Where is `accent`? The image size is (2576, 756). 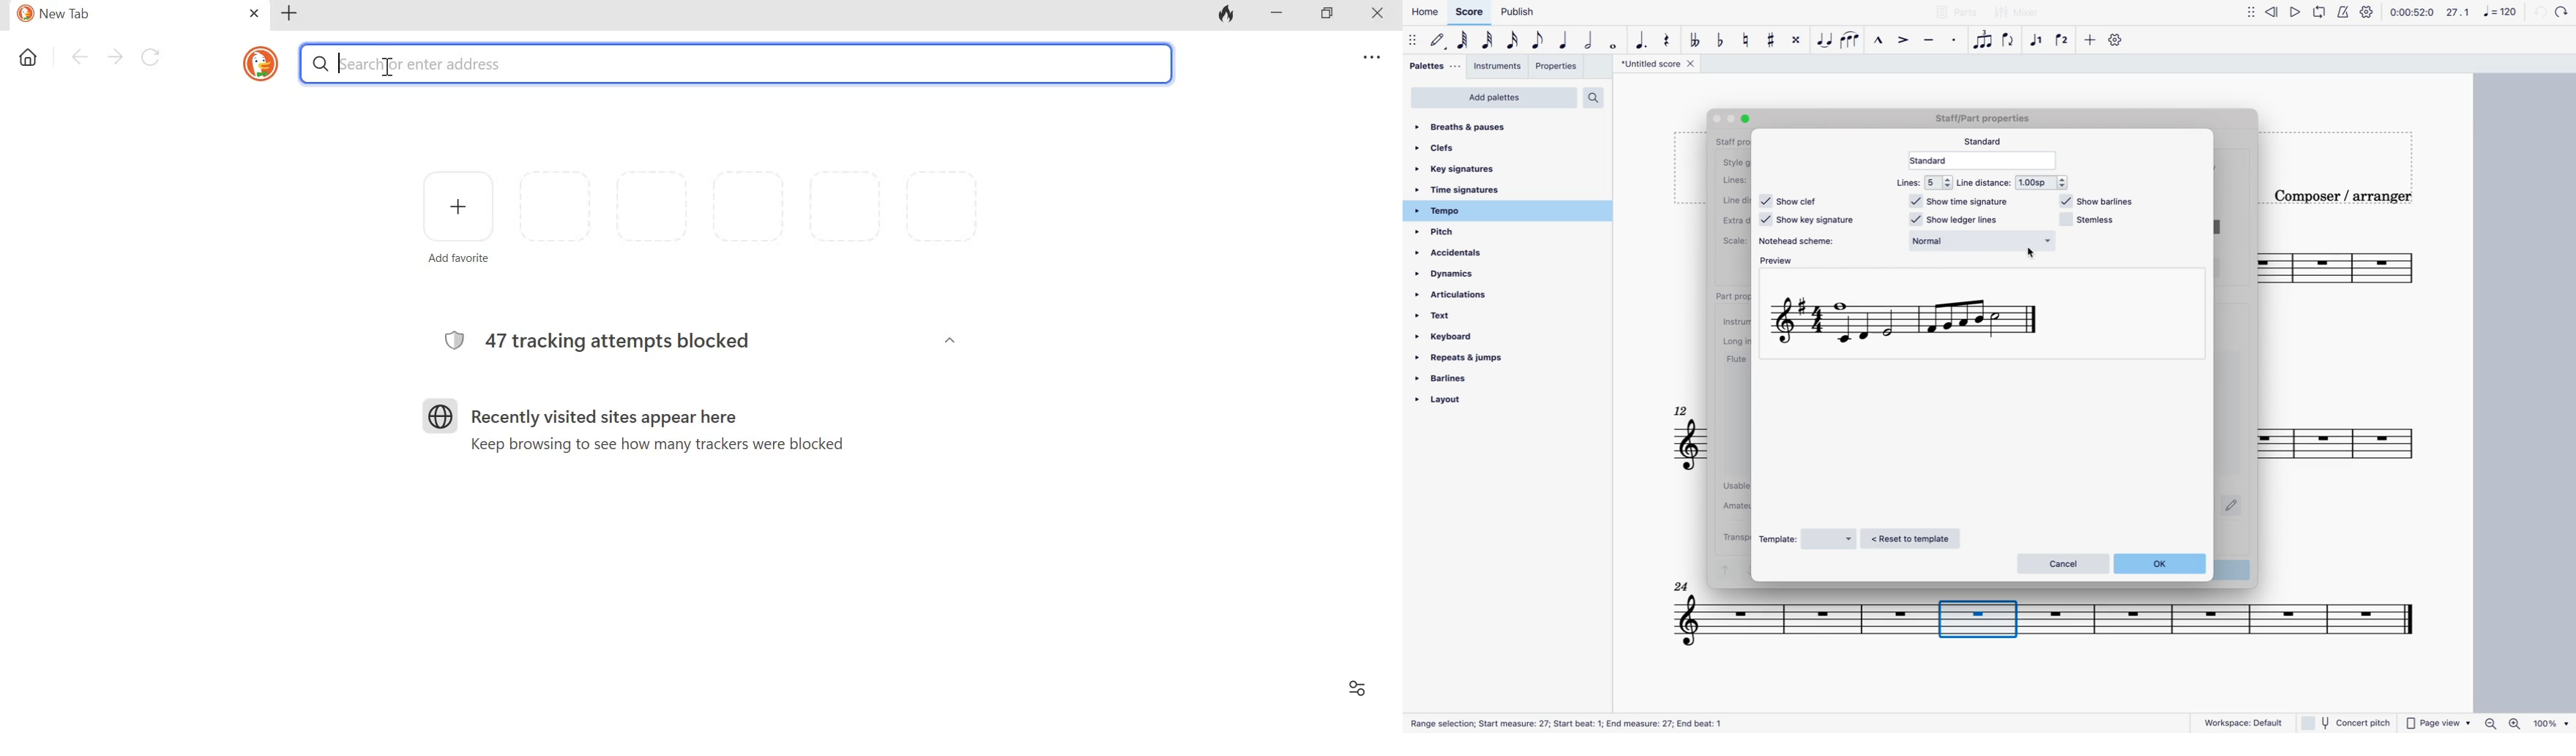
accent is located at coordinates (1905, 40).